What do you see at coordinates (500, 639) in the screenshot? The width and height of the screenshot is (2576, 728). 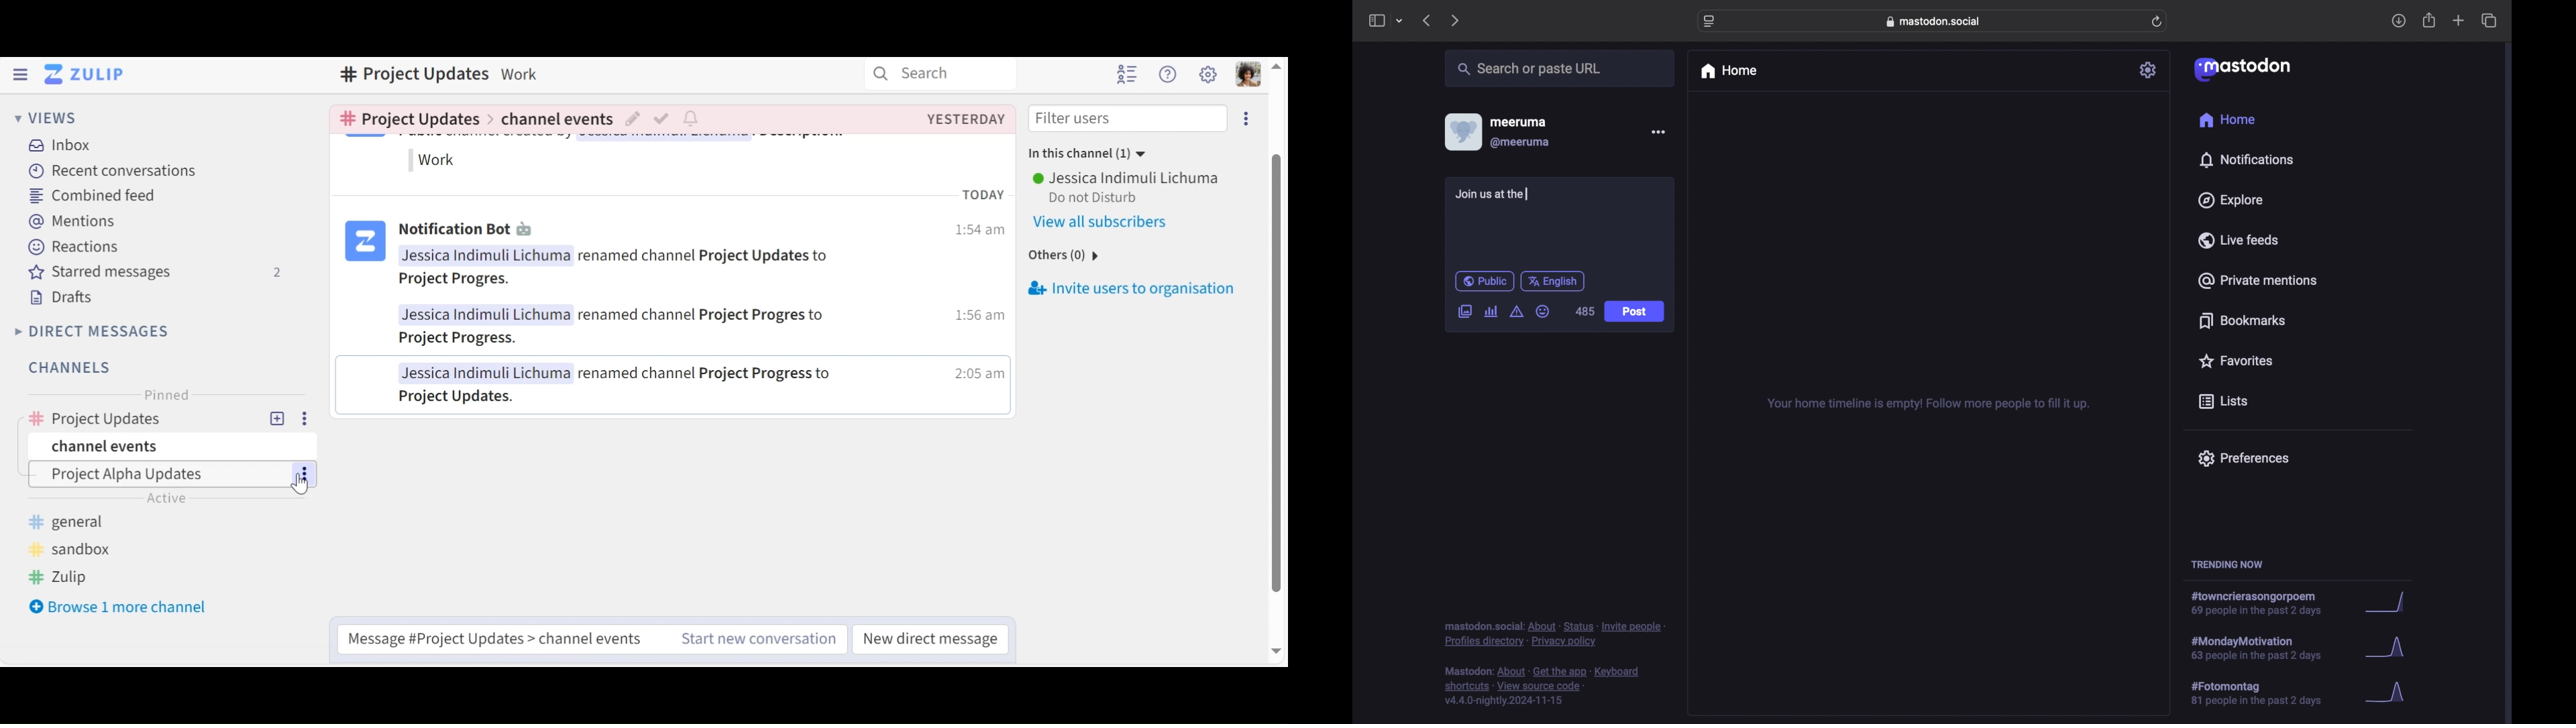 I see `Message #Project Updates > channel events` at bounding box center [500, 639].